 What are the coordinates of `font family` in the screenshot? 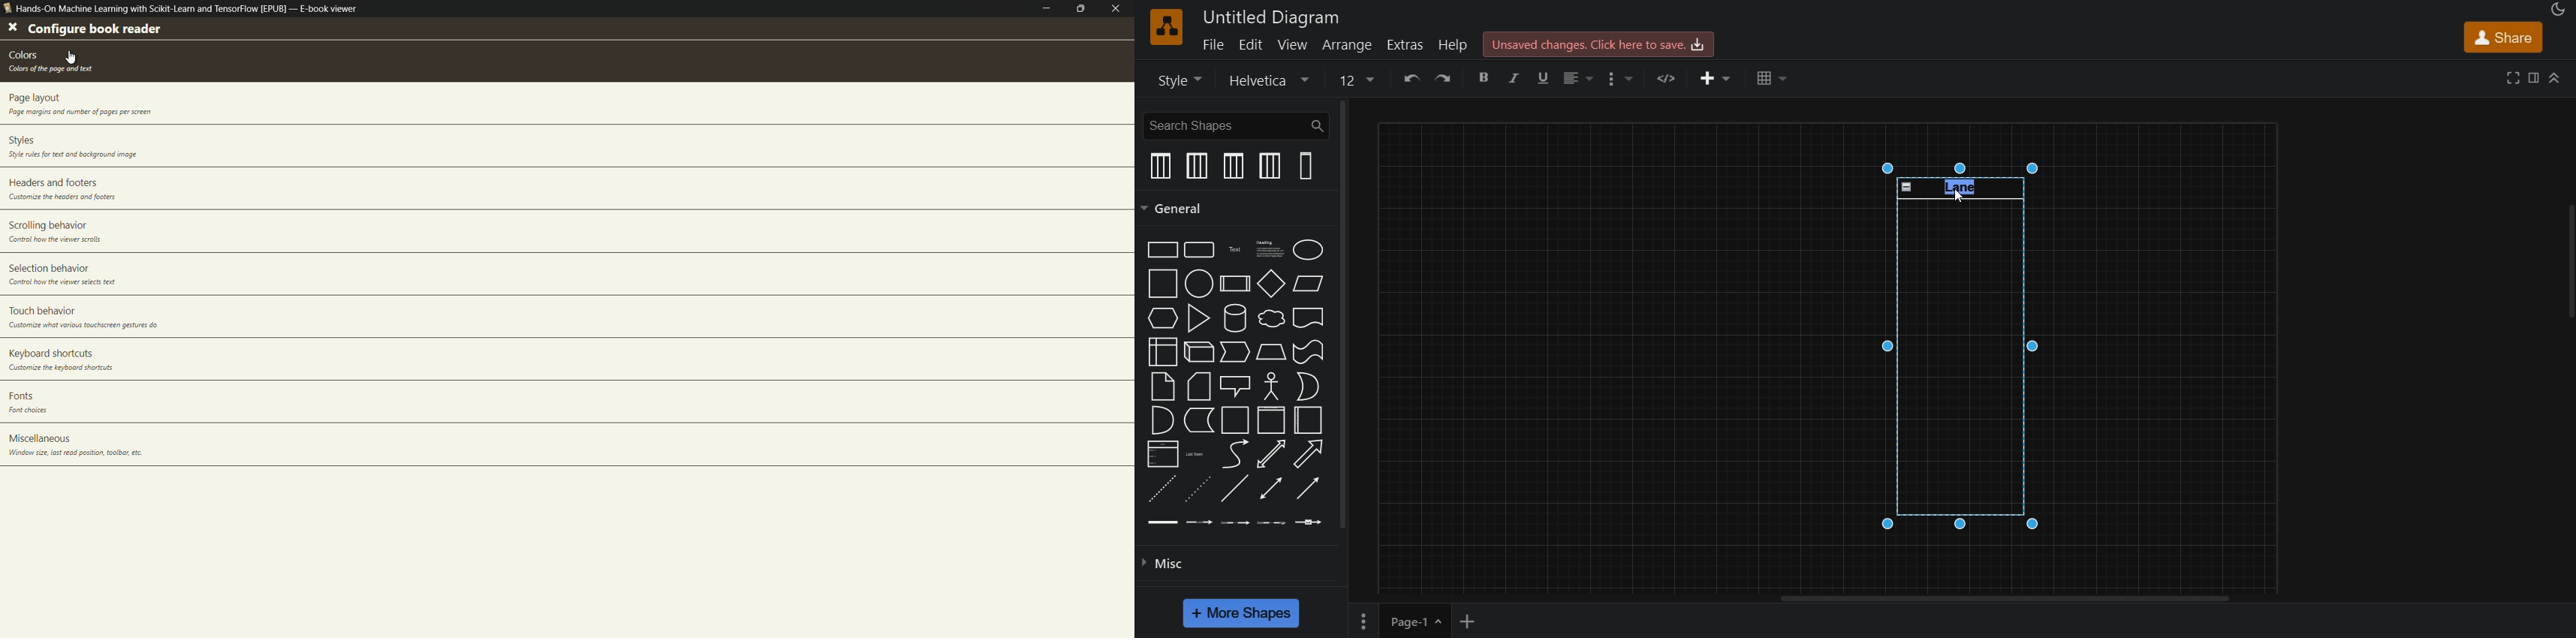 It's located at (1267, 80).